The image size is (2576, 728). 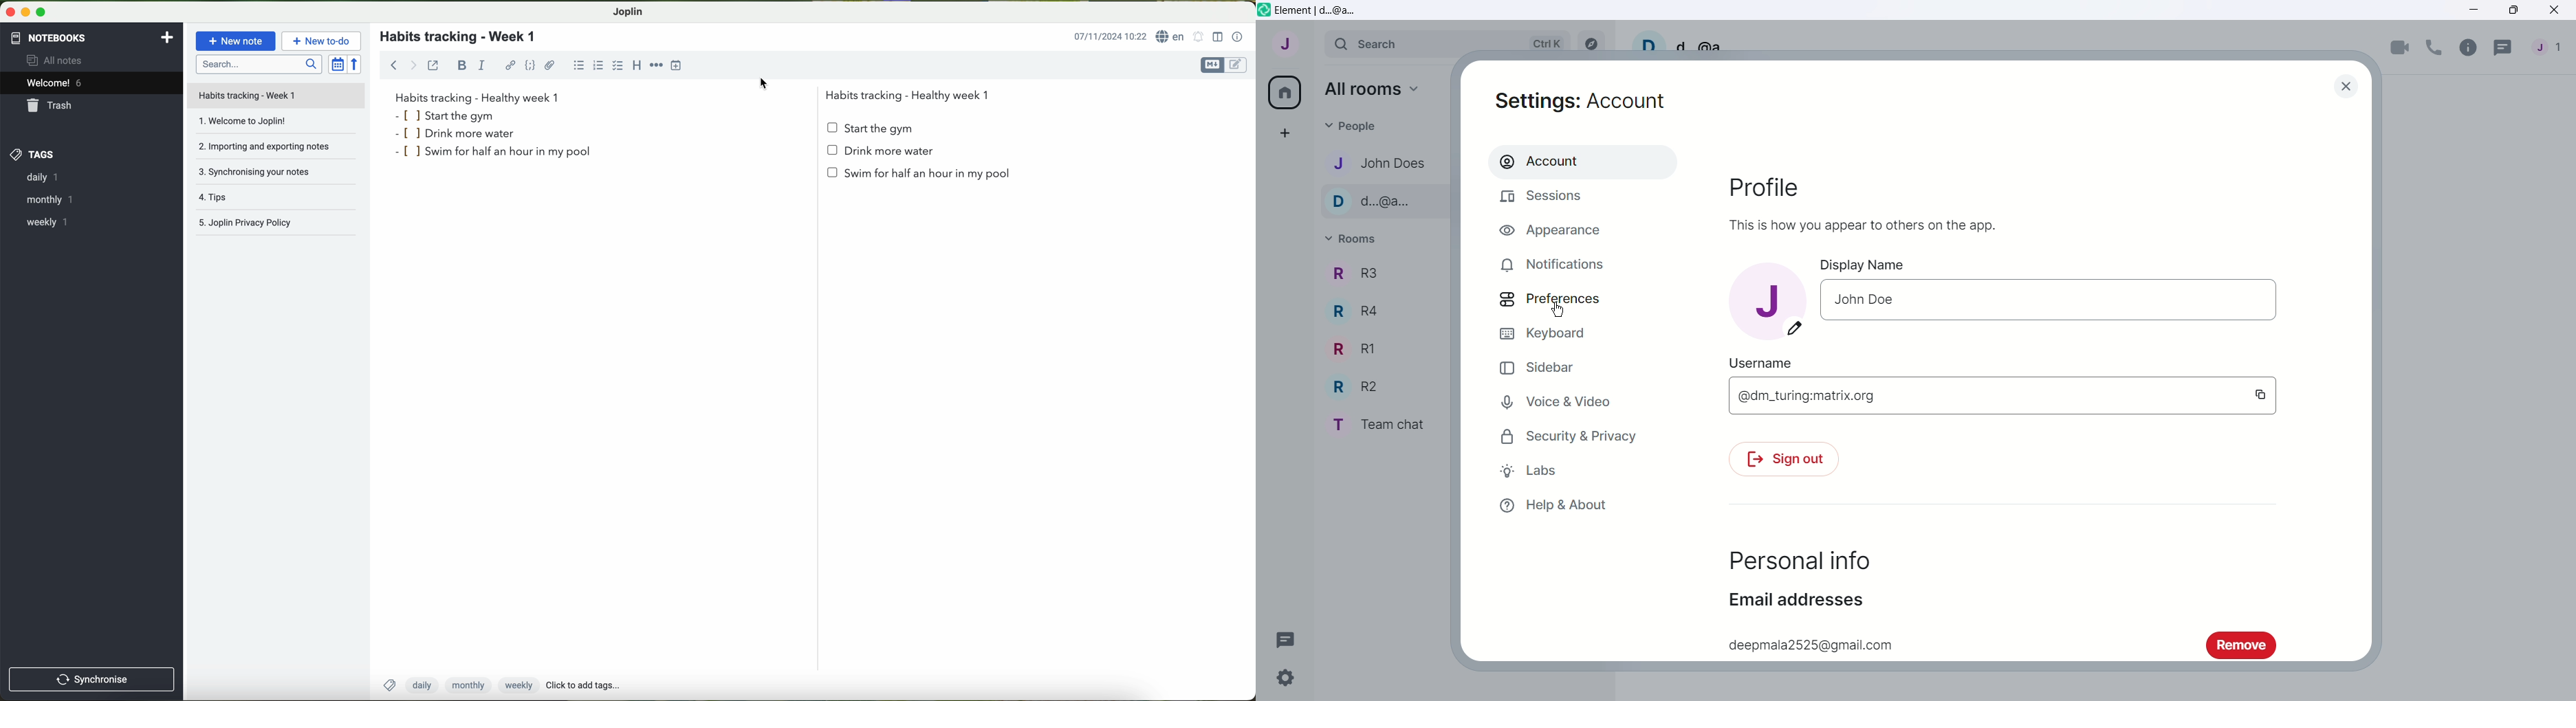 What do you see at coordinates (1570, 471) in the screenshot?
I see `Labs` at bounding box center [1570, 471].